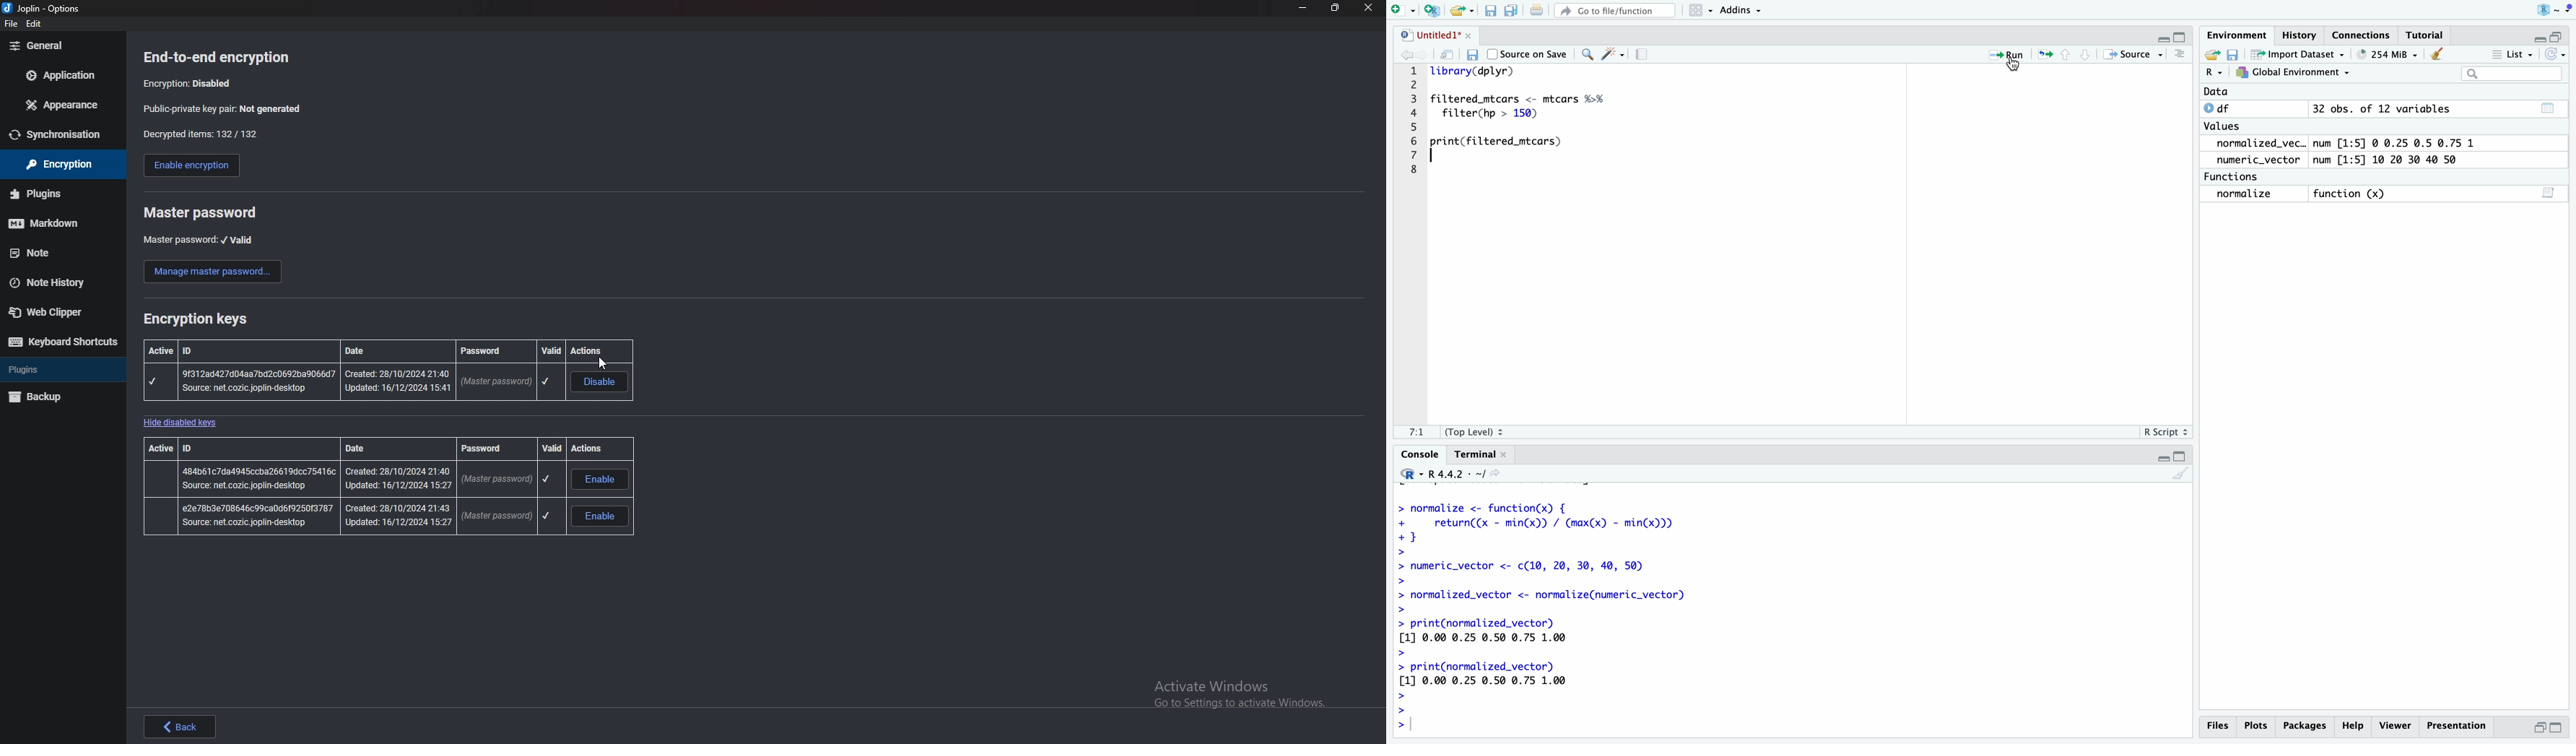 The height and width of the screenshot is (756, 2576). I want to click on keyboard shortcuts, so click(63, 342).